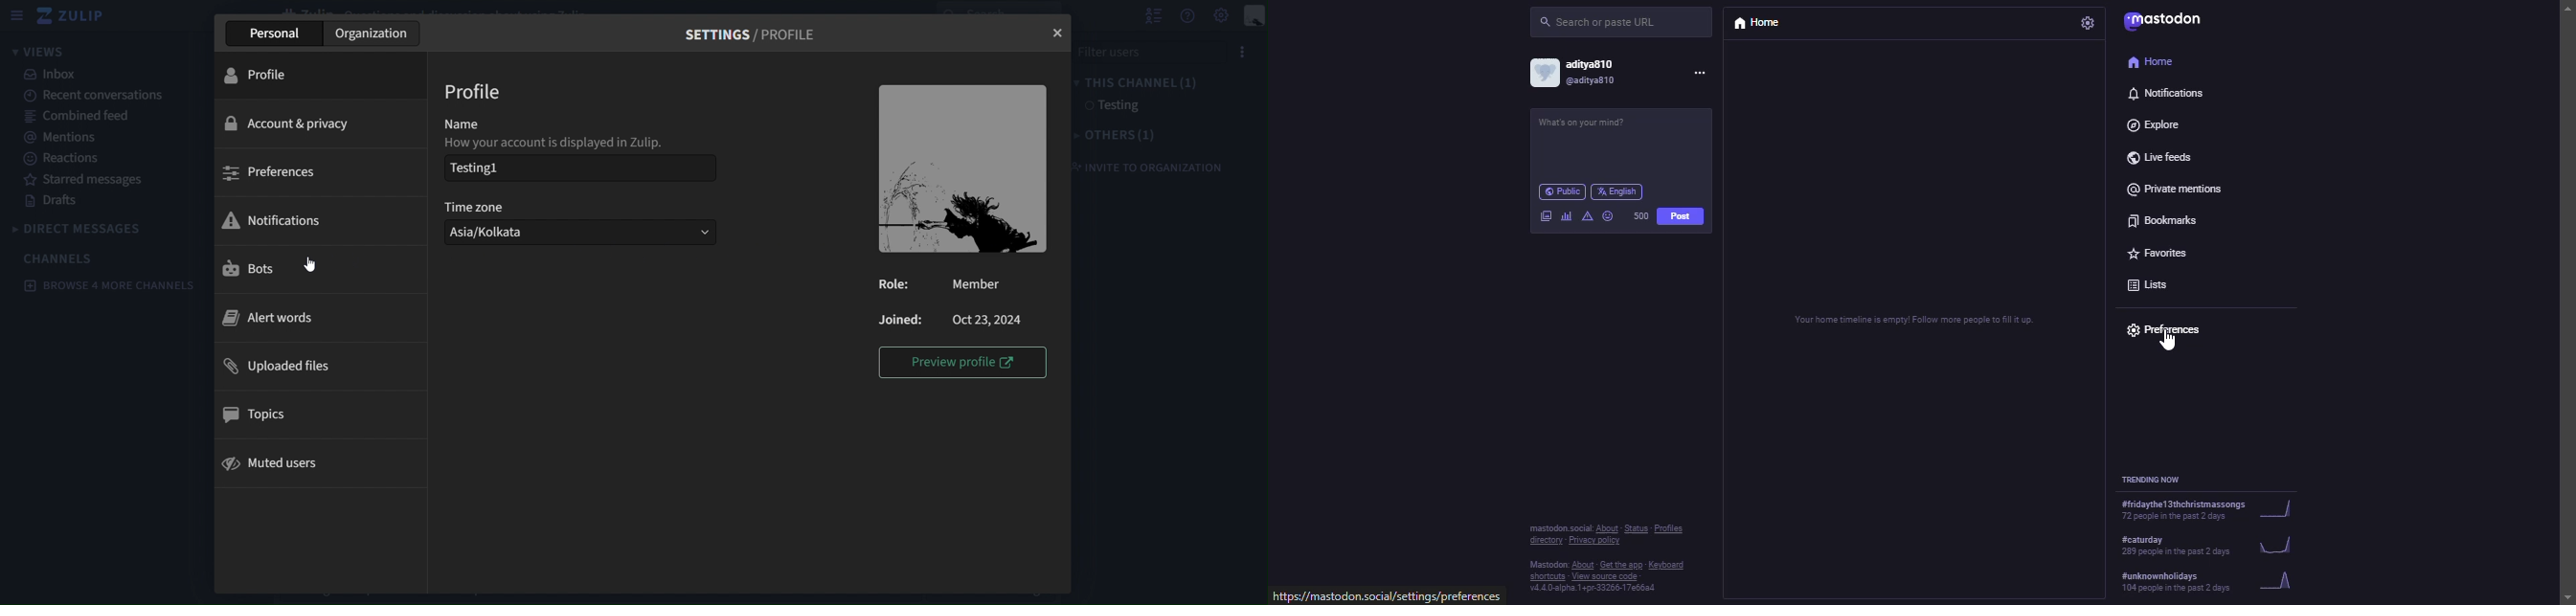 This screenshot has width=2576, height=616. What do you see at coordinates (268, 75) in the screenshot?
I see `profile` at bounding box center [268, 75].